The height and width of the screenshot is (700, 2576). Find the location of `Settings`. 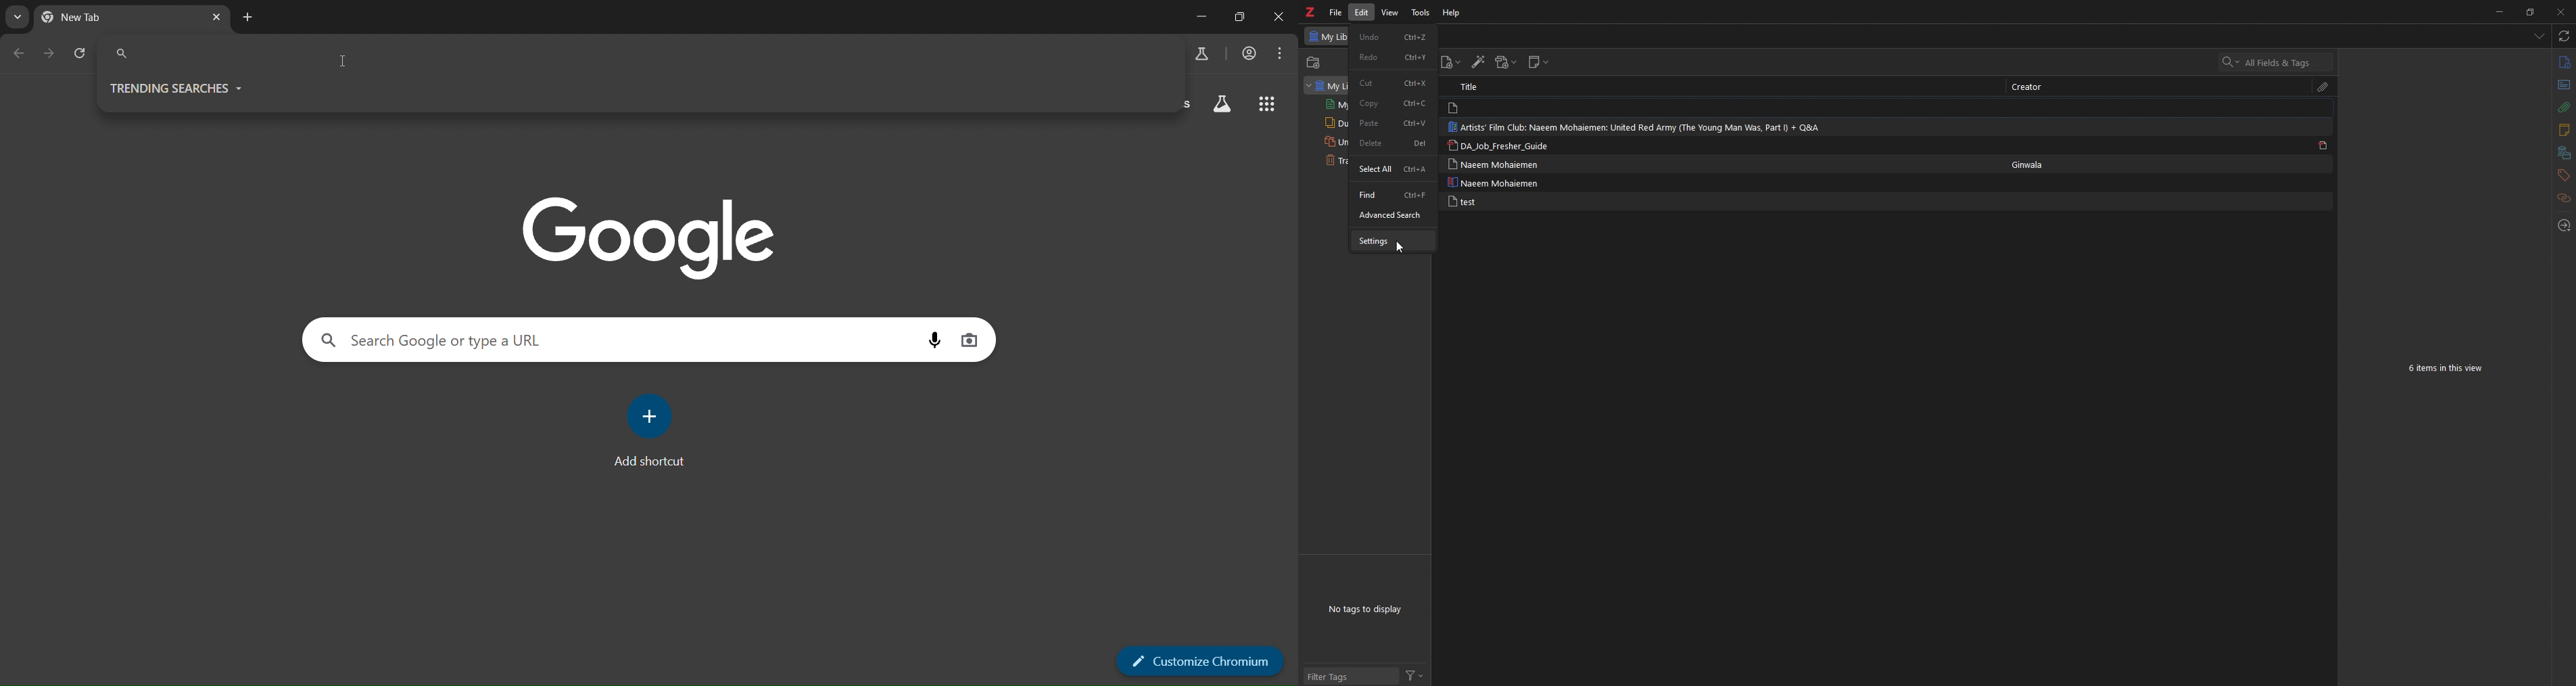

Settings is located at coordinates (1372, 240).